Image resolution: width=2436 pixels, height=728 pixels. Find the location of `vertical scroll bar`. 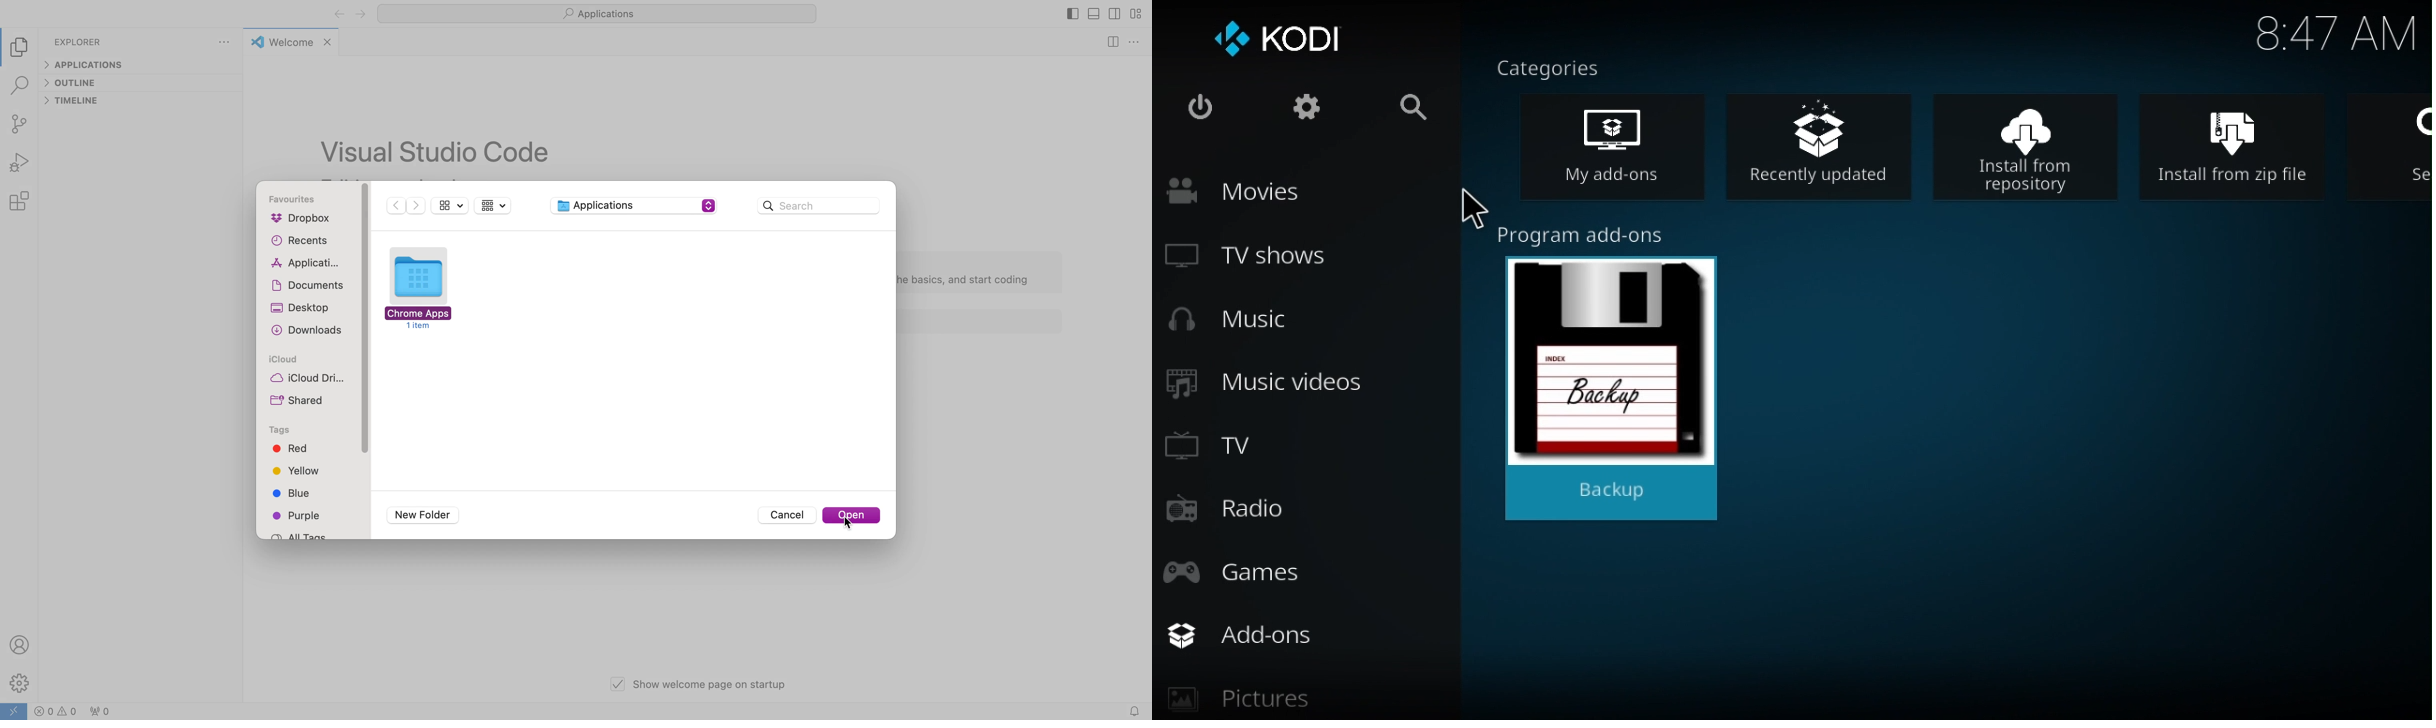

vertical scroll bar is located at coordinates (365, 320).